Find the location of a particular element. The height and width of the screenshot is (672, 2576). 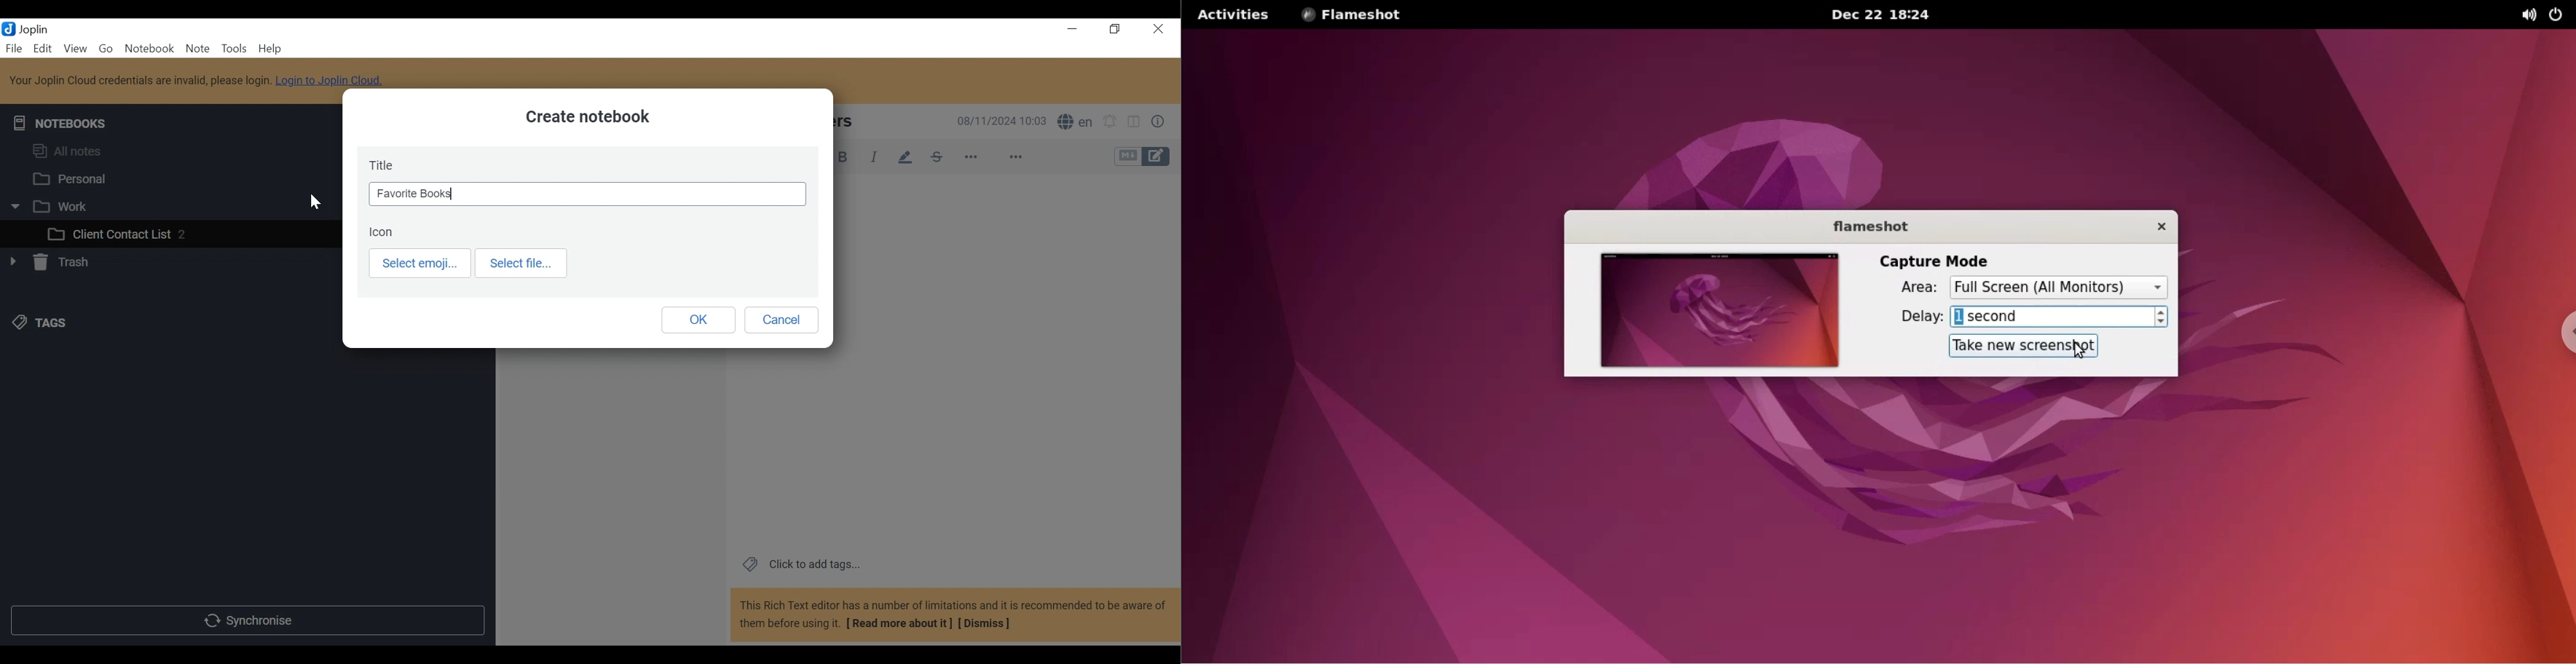

Highlight  is located at coordinates (905, 157).